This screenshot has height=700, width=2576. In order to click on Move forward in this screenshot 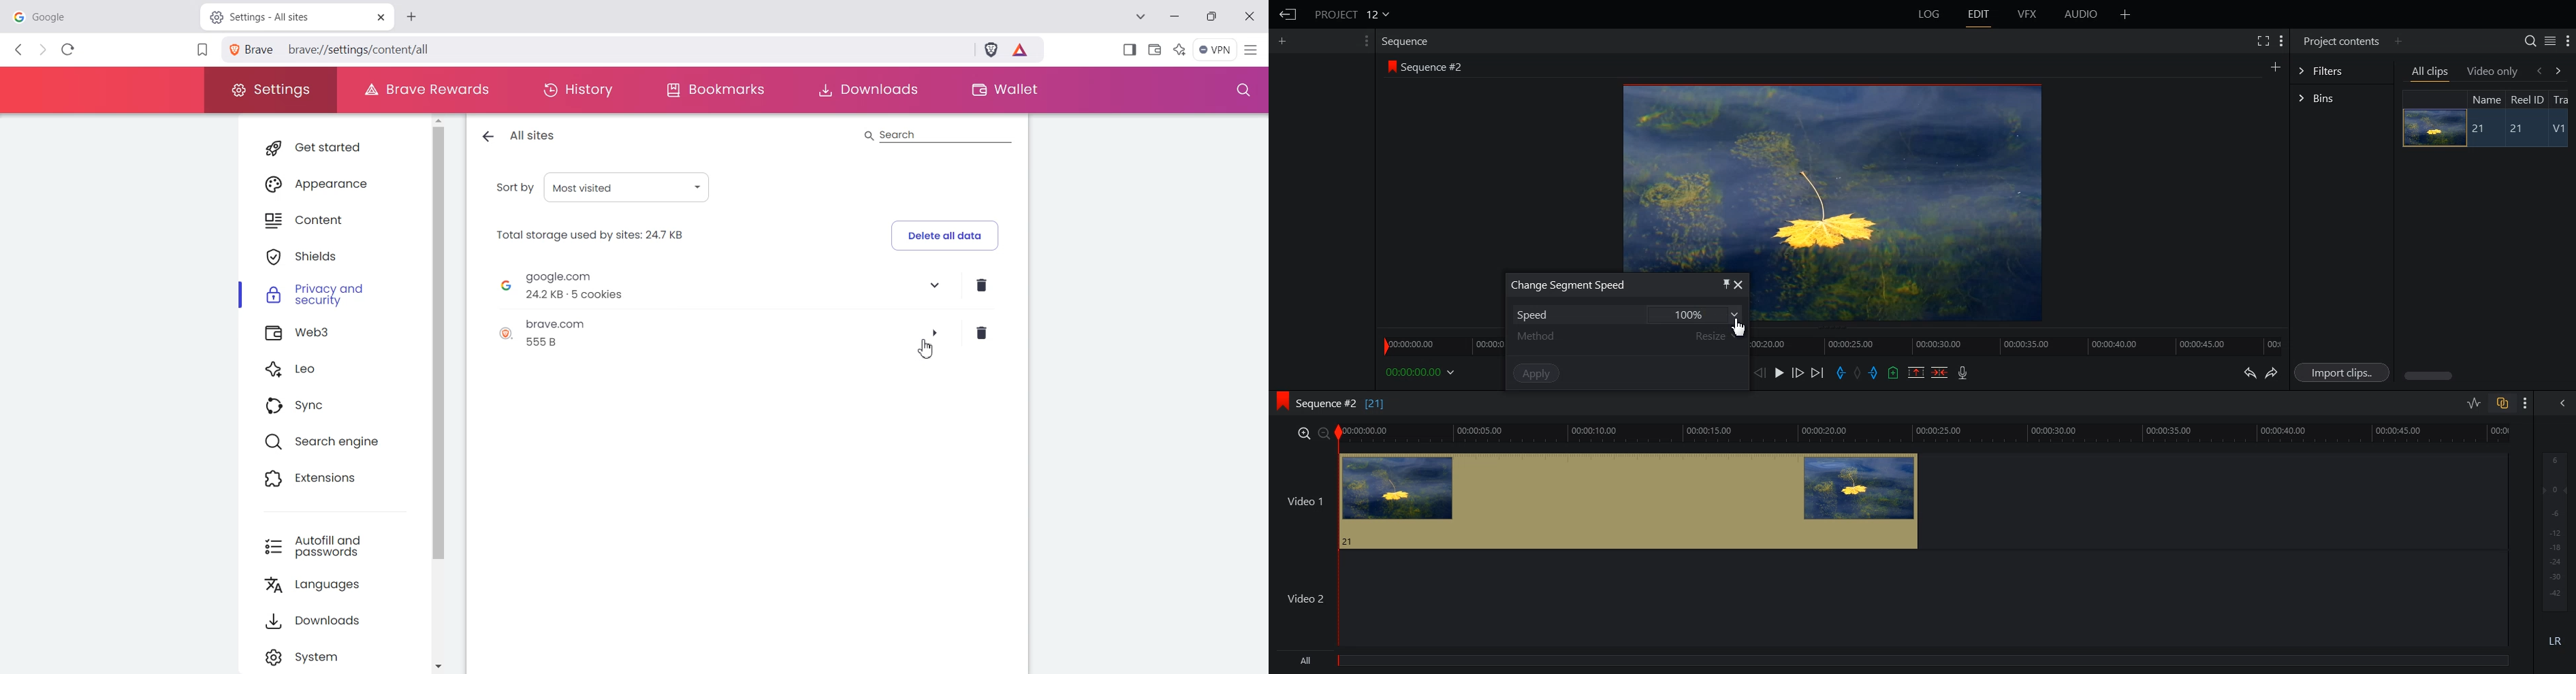, I will do `click(1818, 373)`.